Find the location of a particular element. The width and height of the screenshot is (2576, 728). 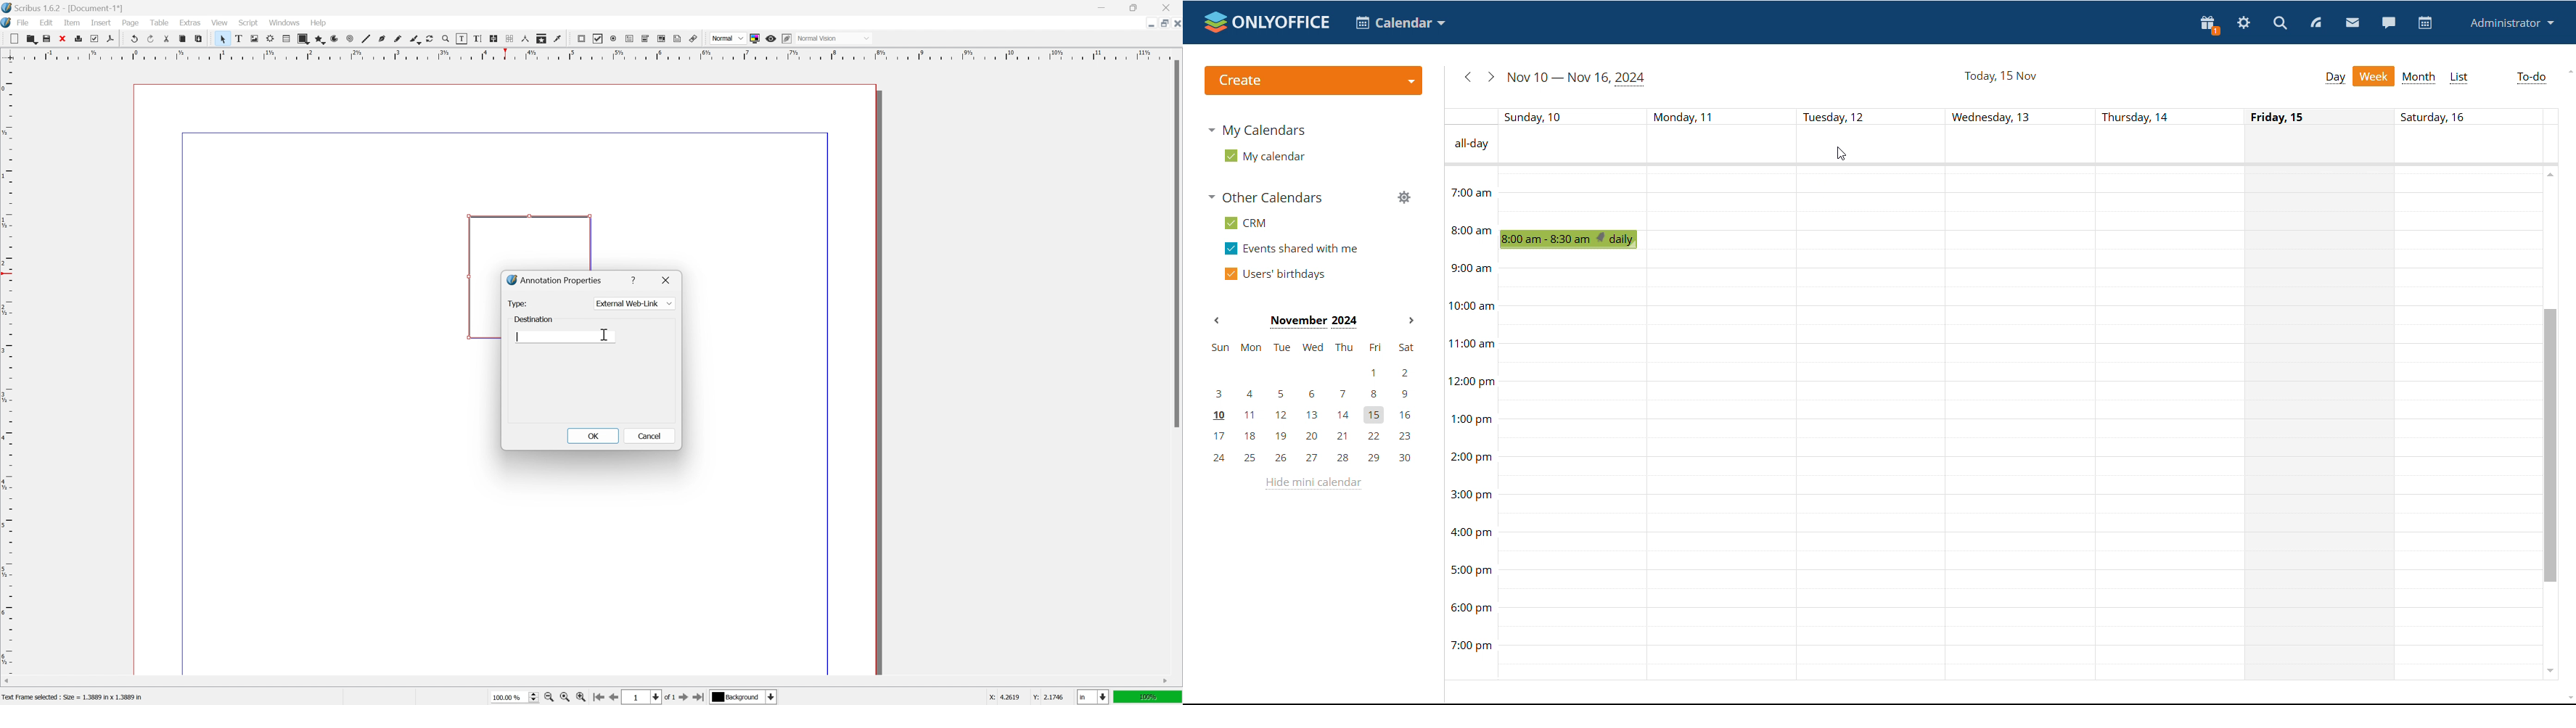

restore down is located at coordinates (1161, 23).